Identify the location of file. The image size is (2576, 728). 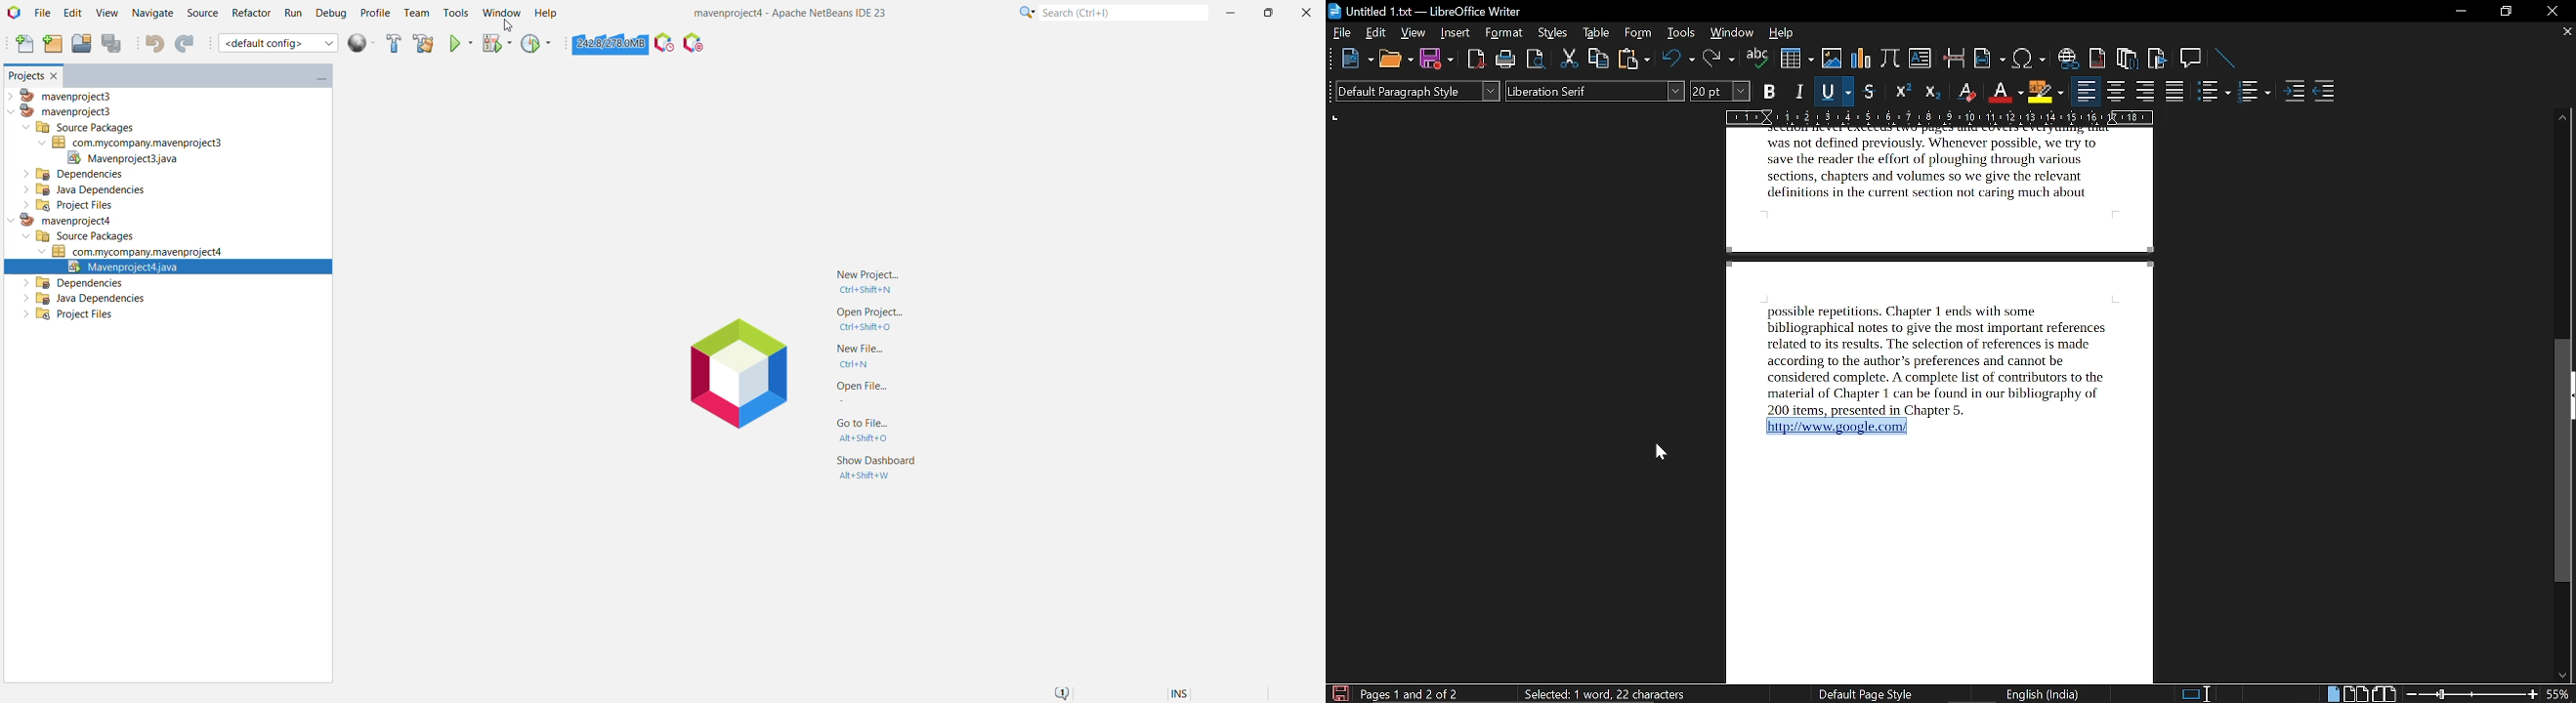
(1341, 33).